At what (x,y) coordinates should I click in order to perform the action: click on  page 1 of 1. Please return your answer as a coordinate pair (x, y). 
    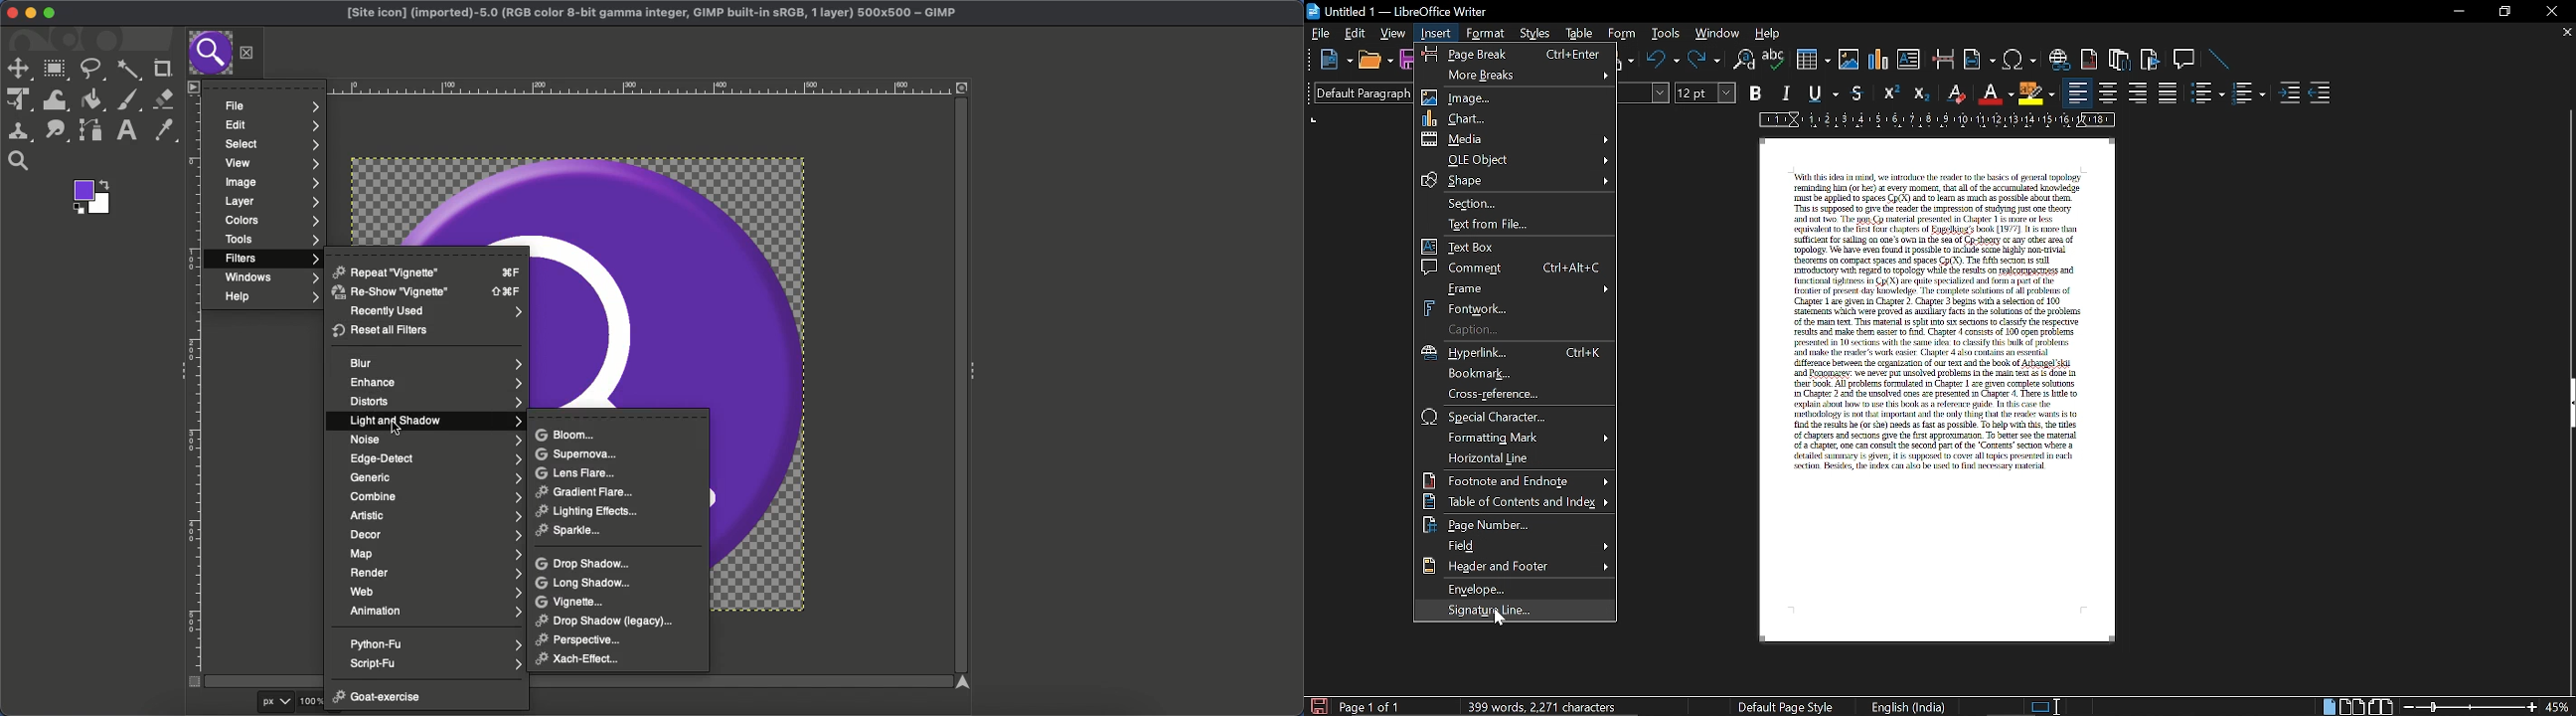
    Looking at the image, I should click on (1378, 706).